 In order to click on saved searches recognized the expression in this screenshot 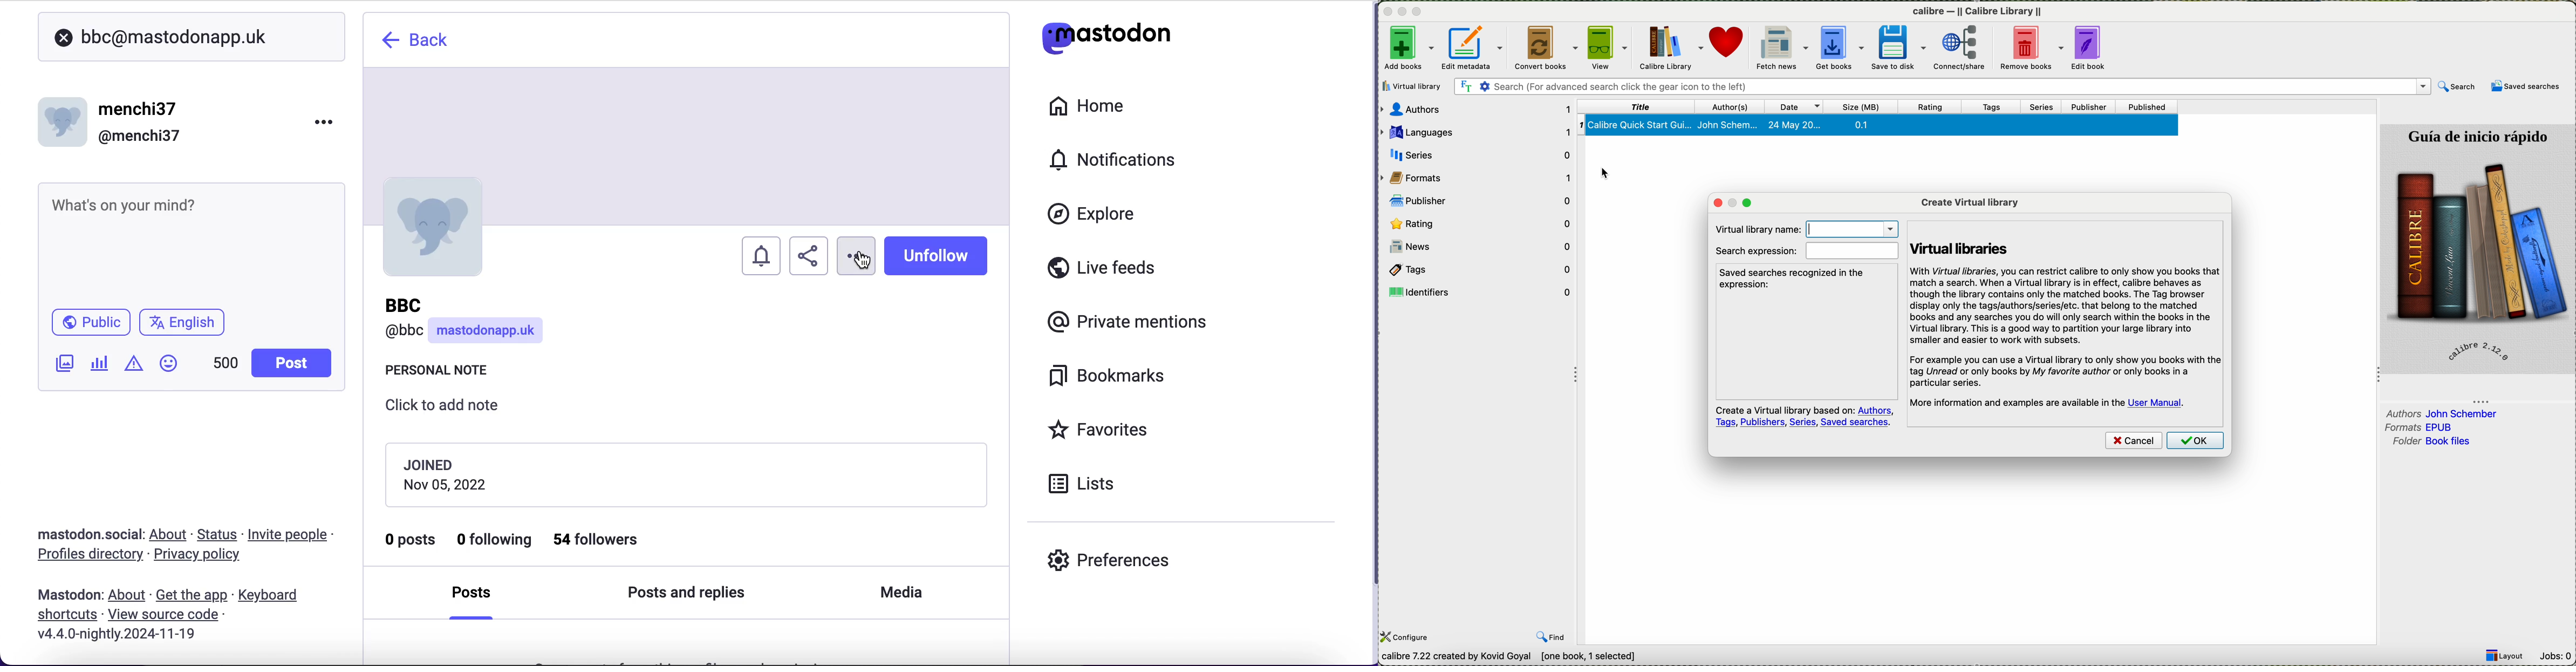, I will do `click(1795, 278)`.